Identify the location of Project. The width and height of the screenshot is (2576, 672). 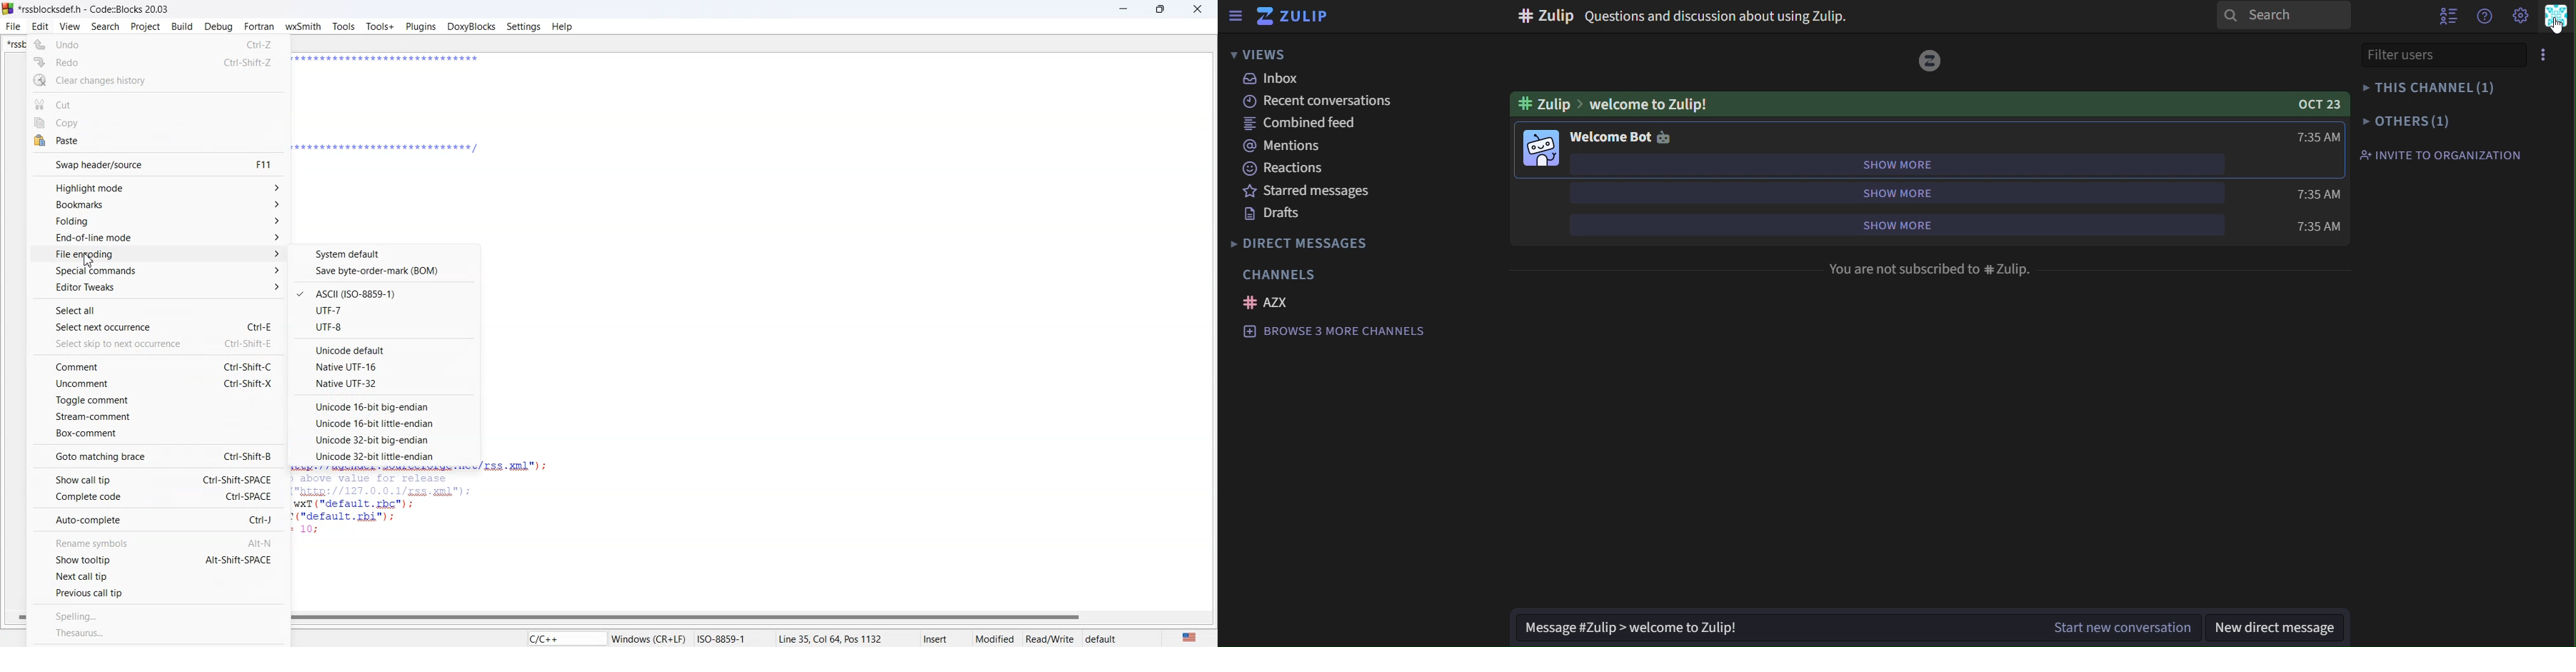
(145, 27).